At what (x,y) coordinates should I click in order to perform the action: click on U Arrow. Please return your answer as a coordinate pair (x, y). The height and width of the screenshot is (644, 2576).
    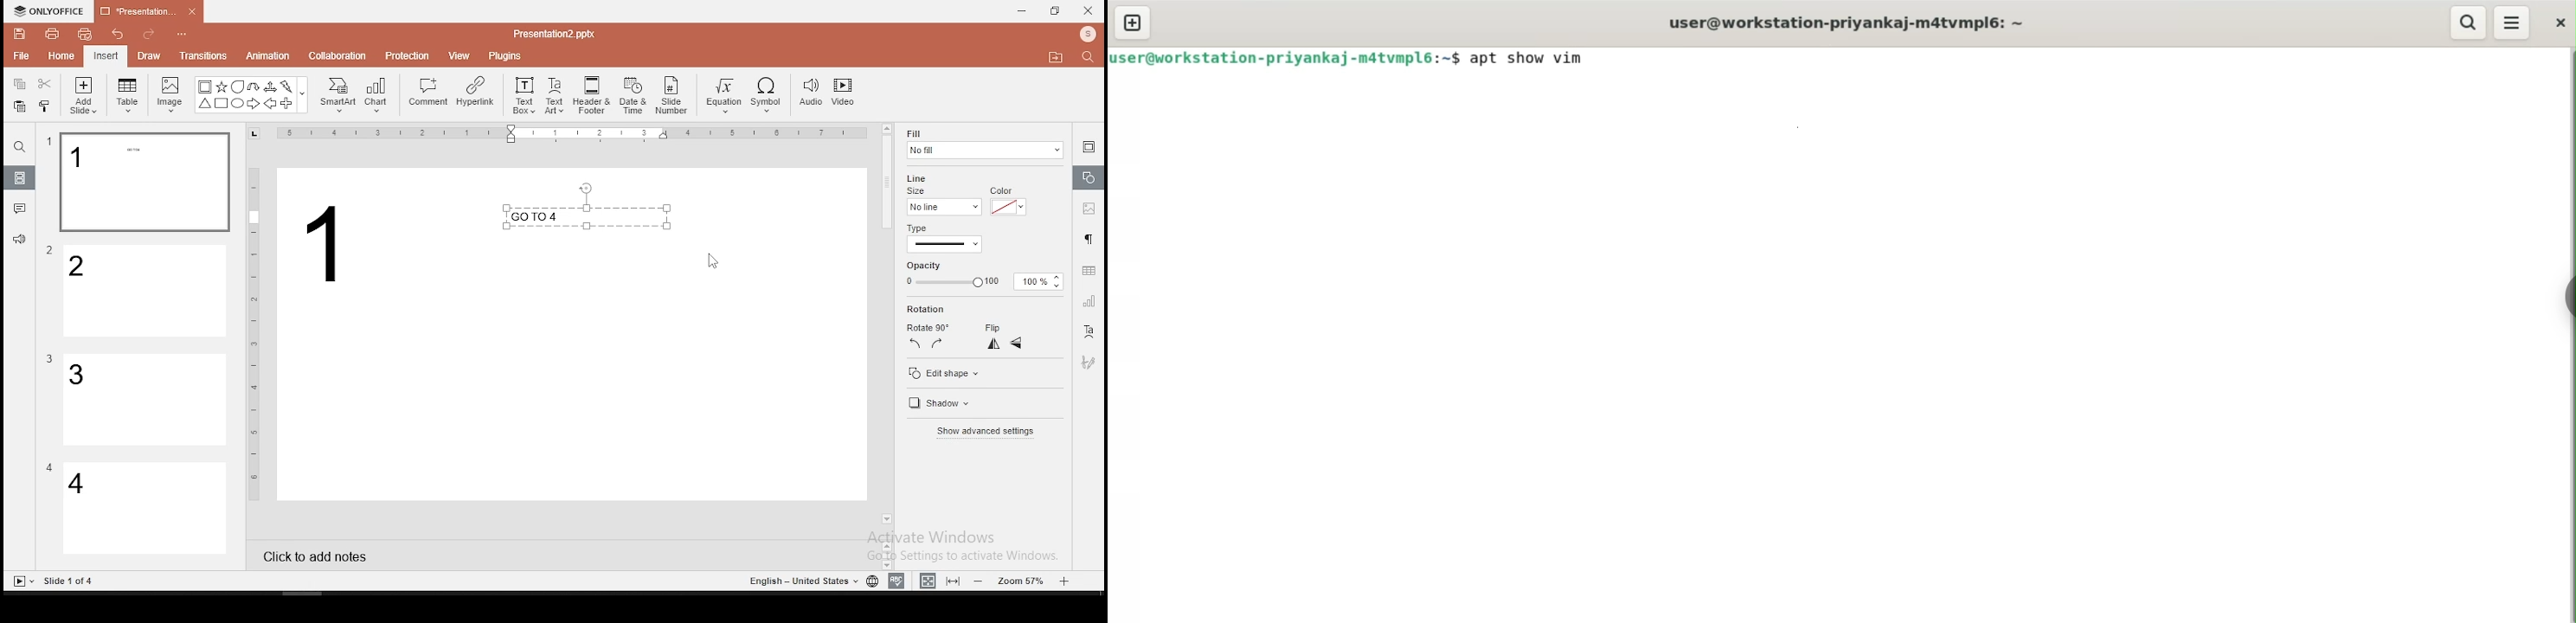
    Looking at the image, I should click on (254, 87).